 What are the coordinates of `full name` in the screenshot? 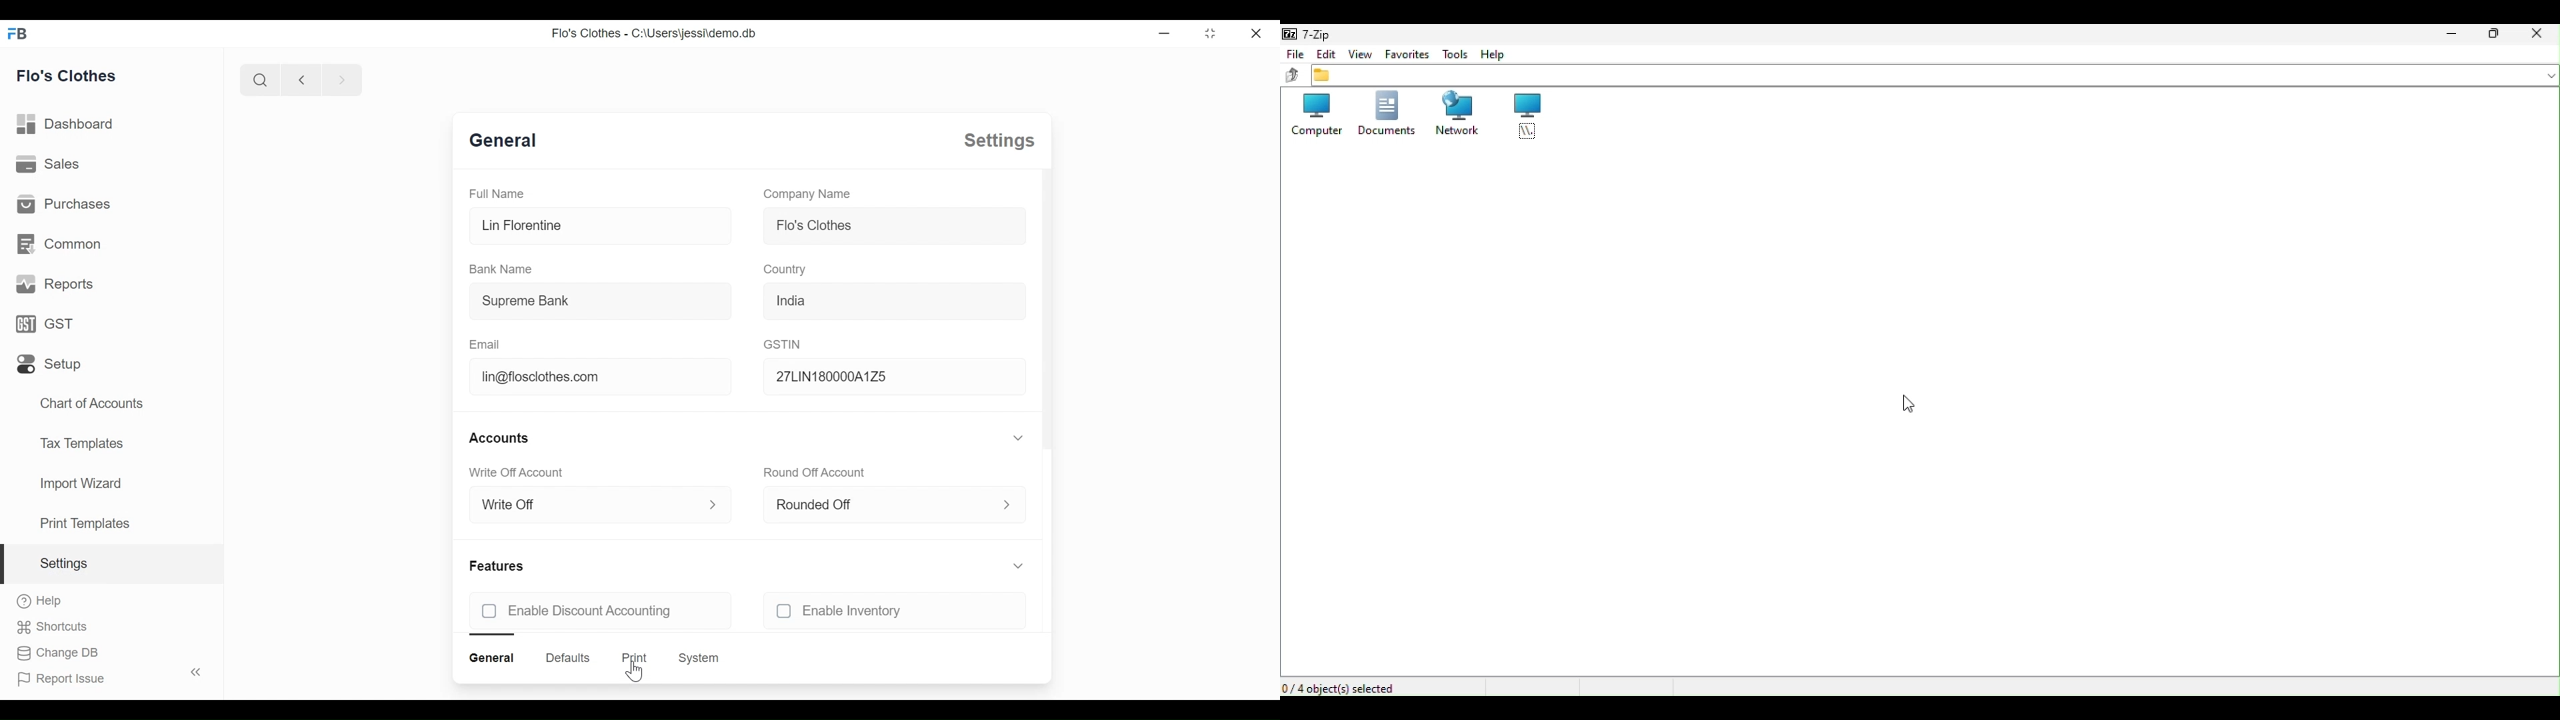 It's located at (497, 193).